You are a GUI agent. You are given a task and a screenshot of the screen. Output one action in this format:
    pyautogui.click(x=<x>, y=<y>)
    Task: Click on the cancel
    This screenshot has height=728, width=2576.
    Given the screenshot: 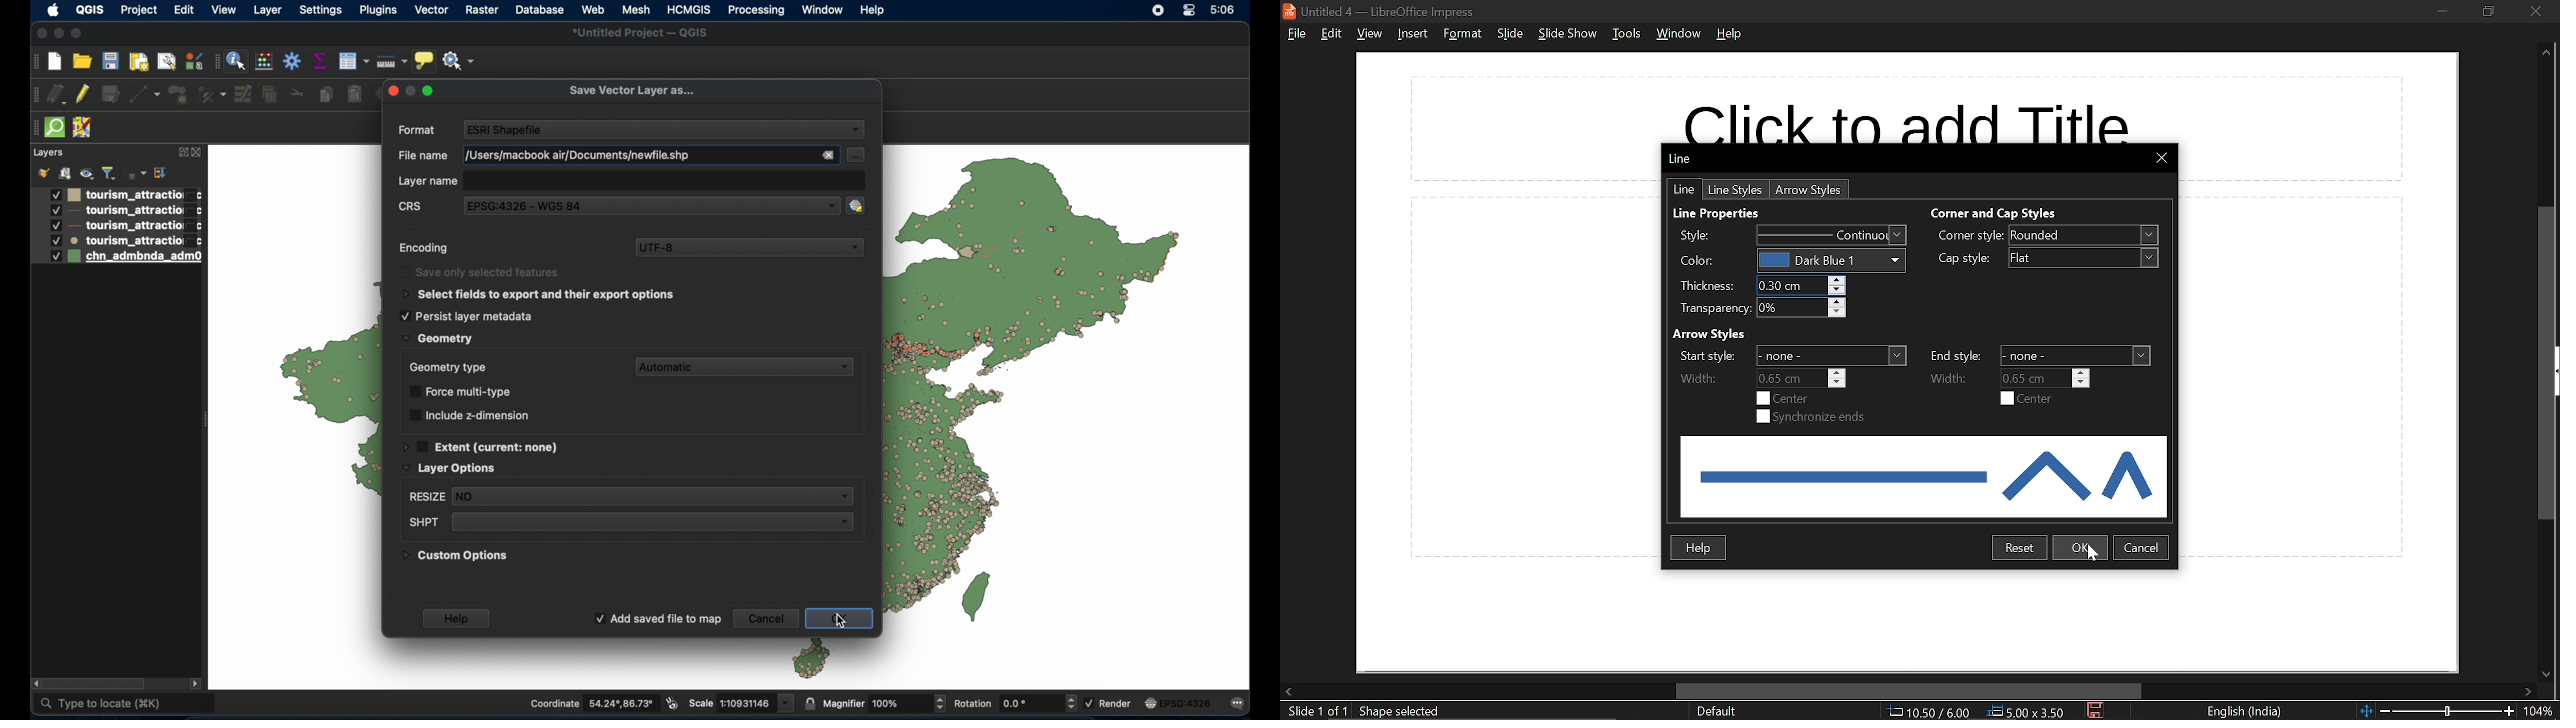 What is the action you would take?
    pyautogui.click(x=765, y=618)
    